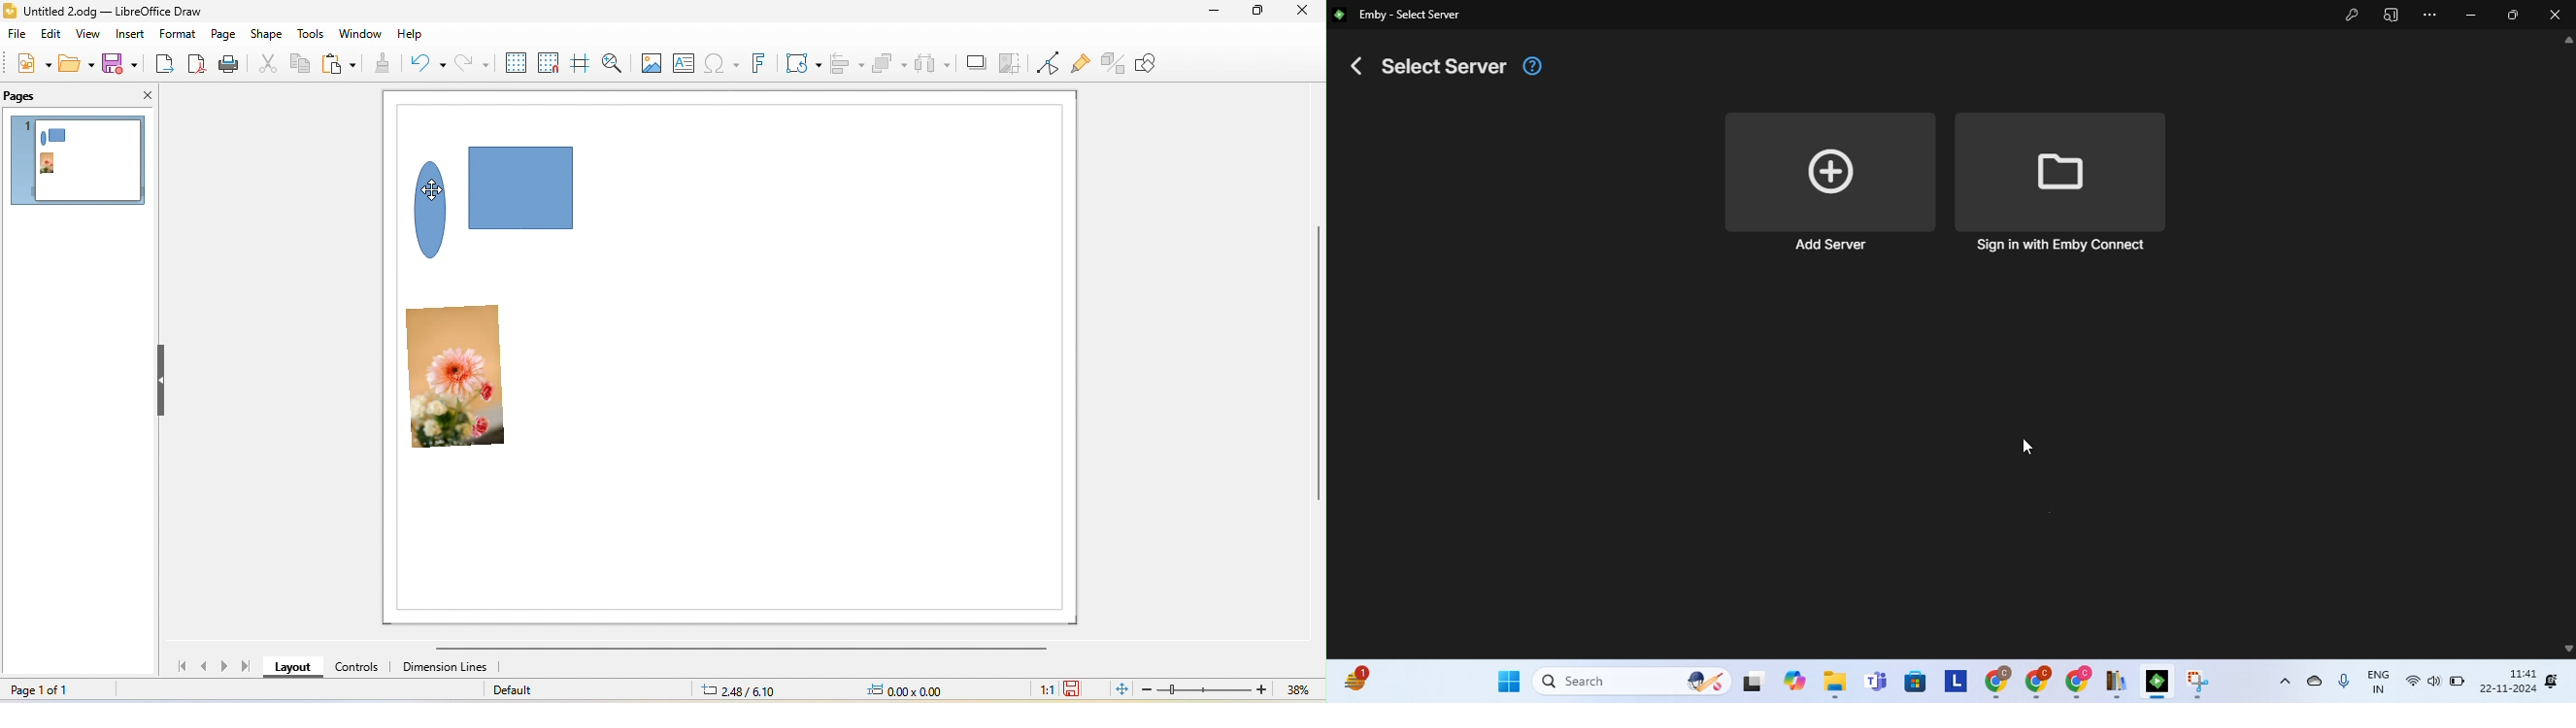 This screenshot has width=2576, height=728. What do you see at coordinates (2472, 16) in the screenshot?
I see `minimize` at bounding box center [2472, 16].